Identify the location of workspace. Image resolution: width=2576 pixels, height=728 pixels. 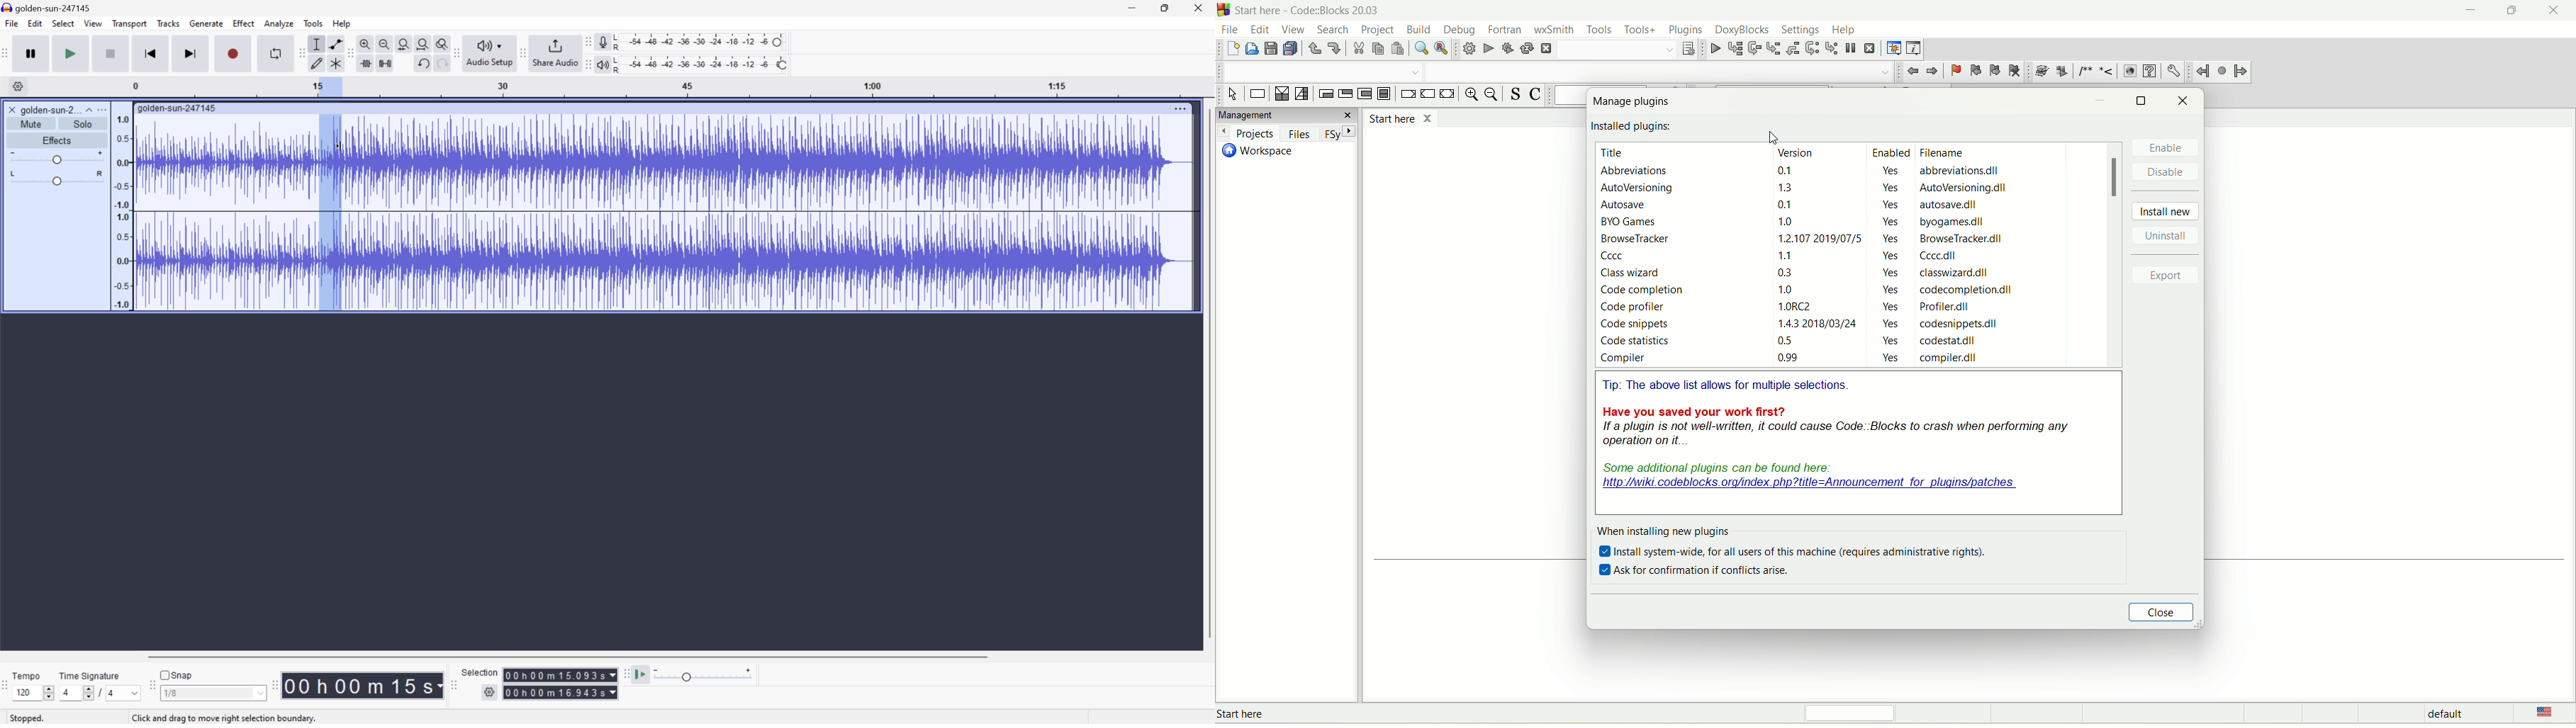
(1257, 152).